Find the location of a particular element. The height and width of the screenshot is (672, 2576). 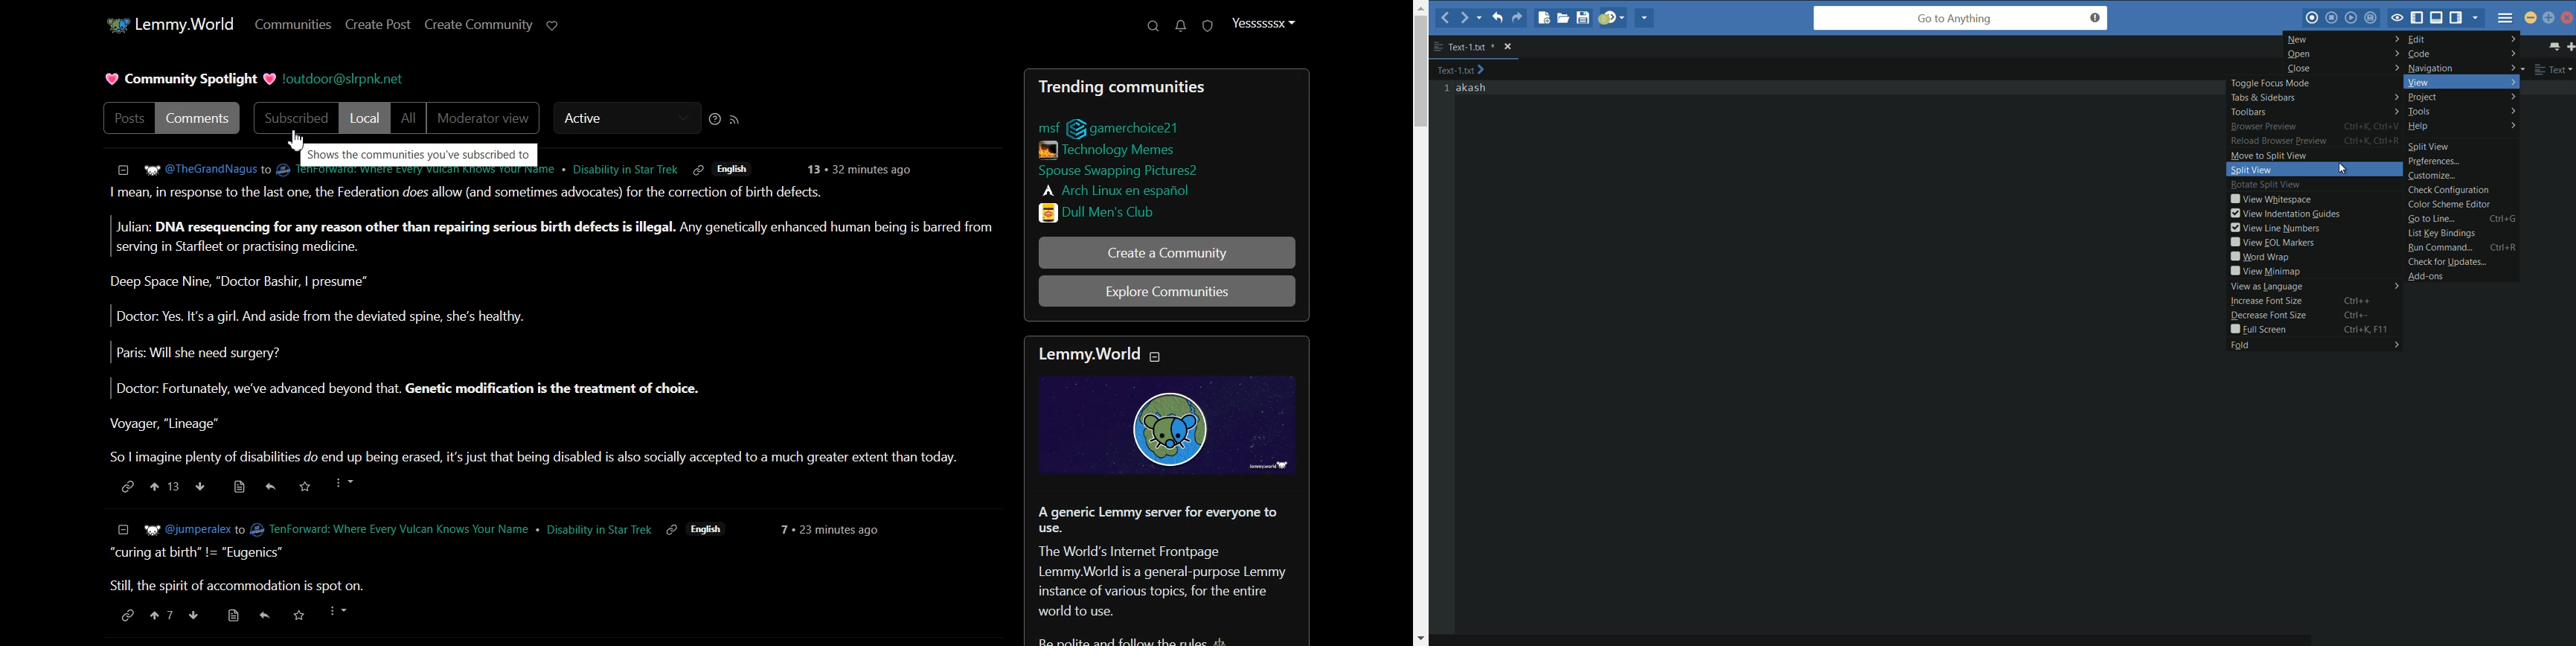

LInks is located at coordinates (1117, 168).